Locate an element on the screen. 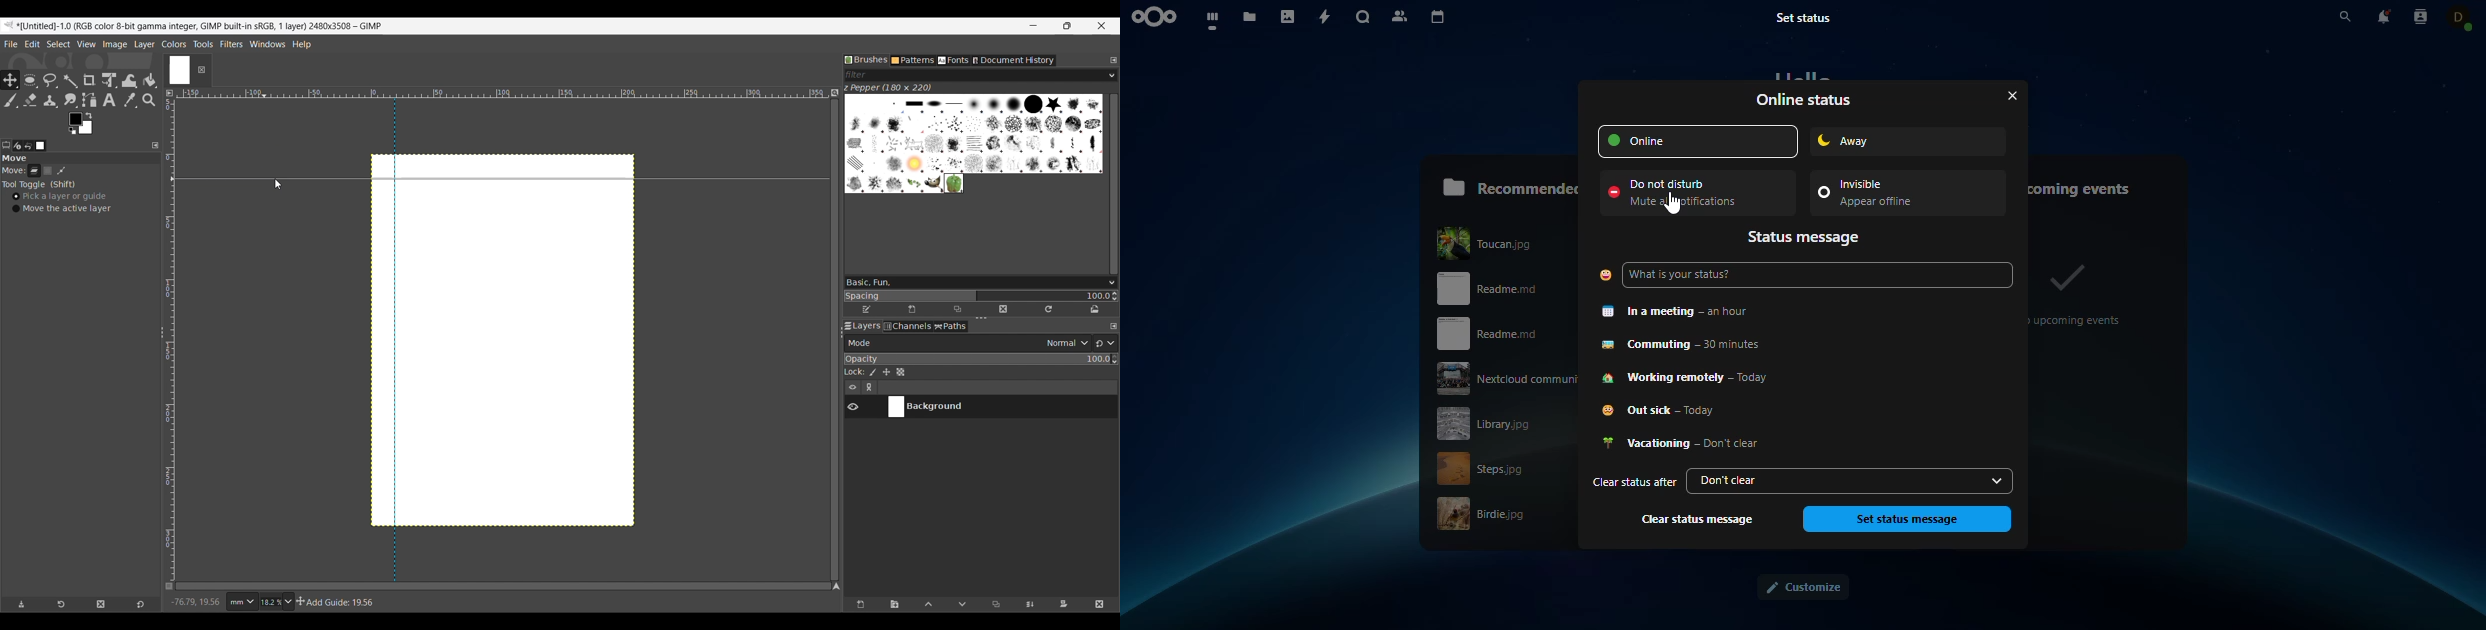 The width and height of the screenshot is (2492, 644). Filters menu is located at coordinates (231, 44).